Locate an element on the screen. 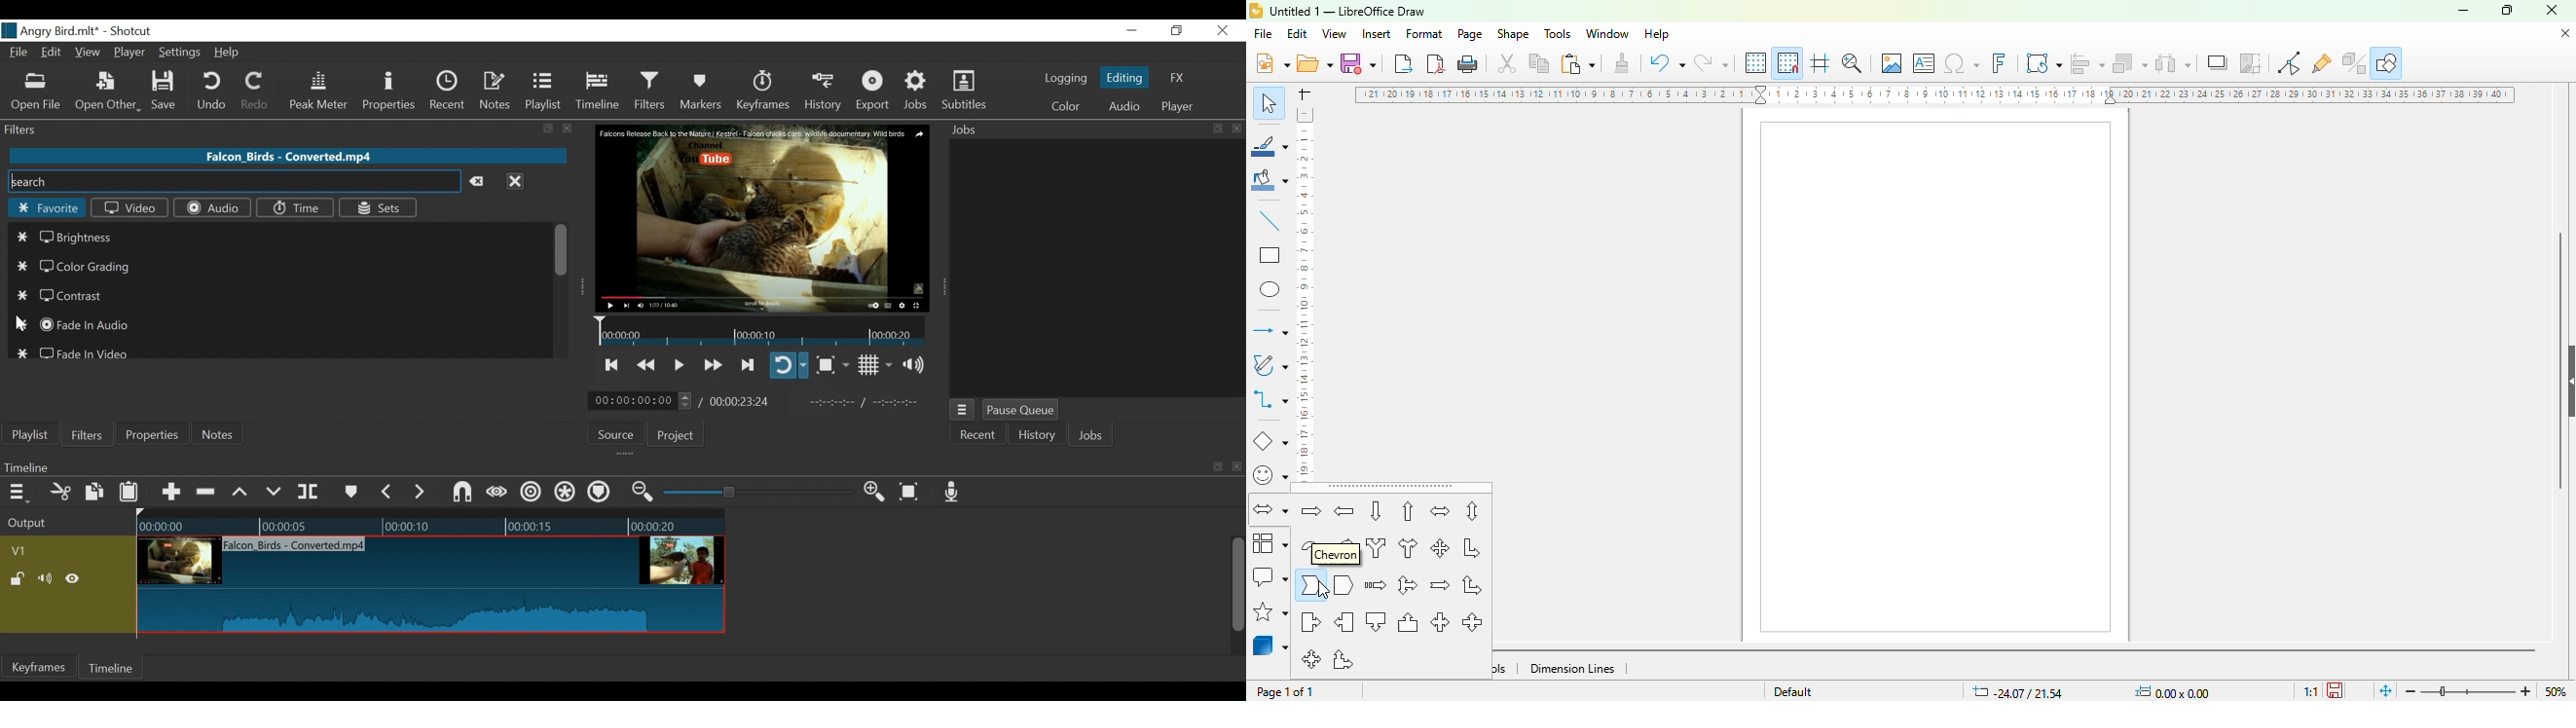  title is located at coordinates (1347, 12).